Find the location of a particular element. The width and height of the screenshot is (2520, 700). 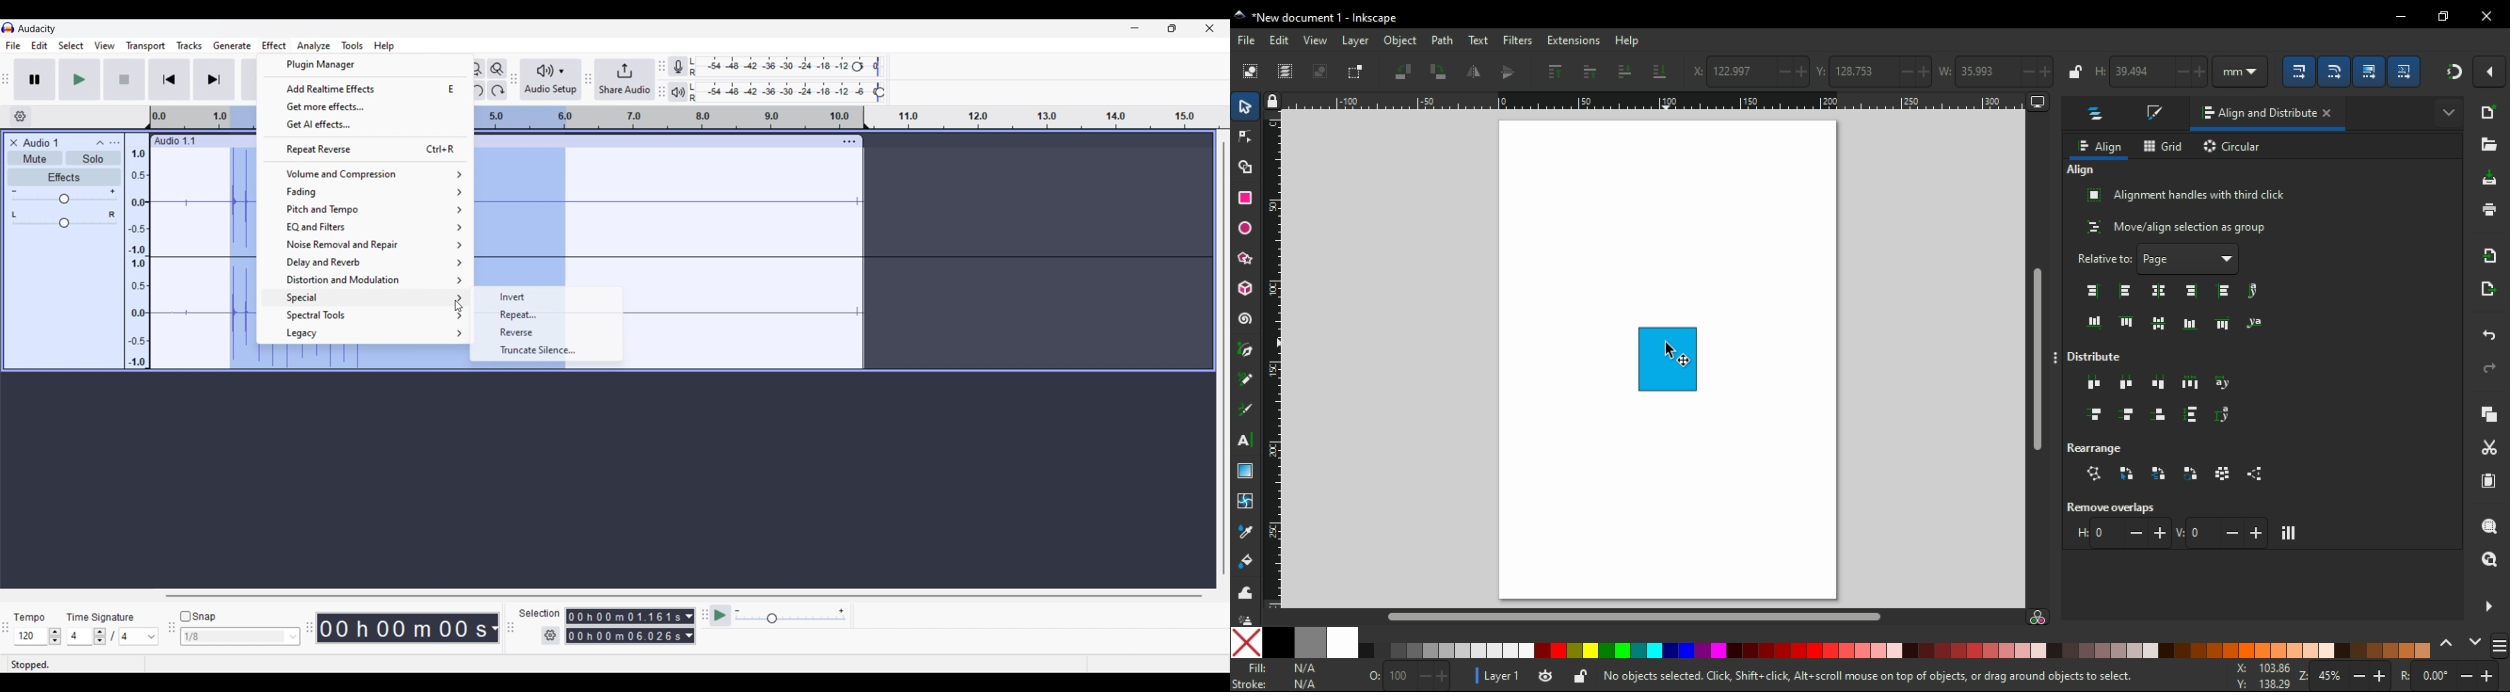

Repeat is located at coordinates (548, 315).